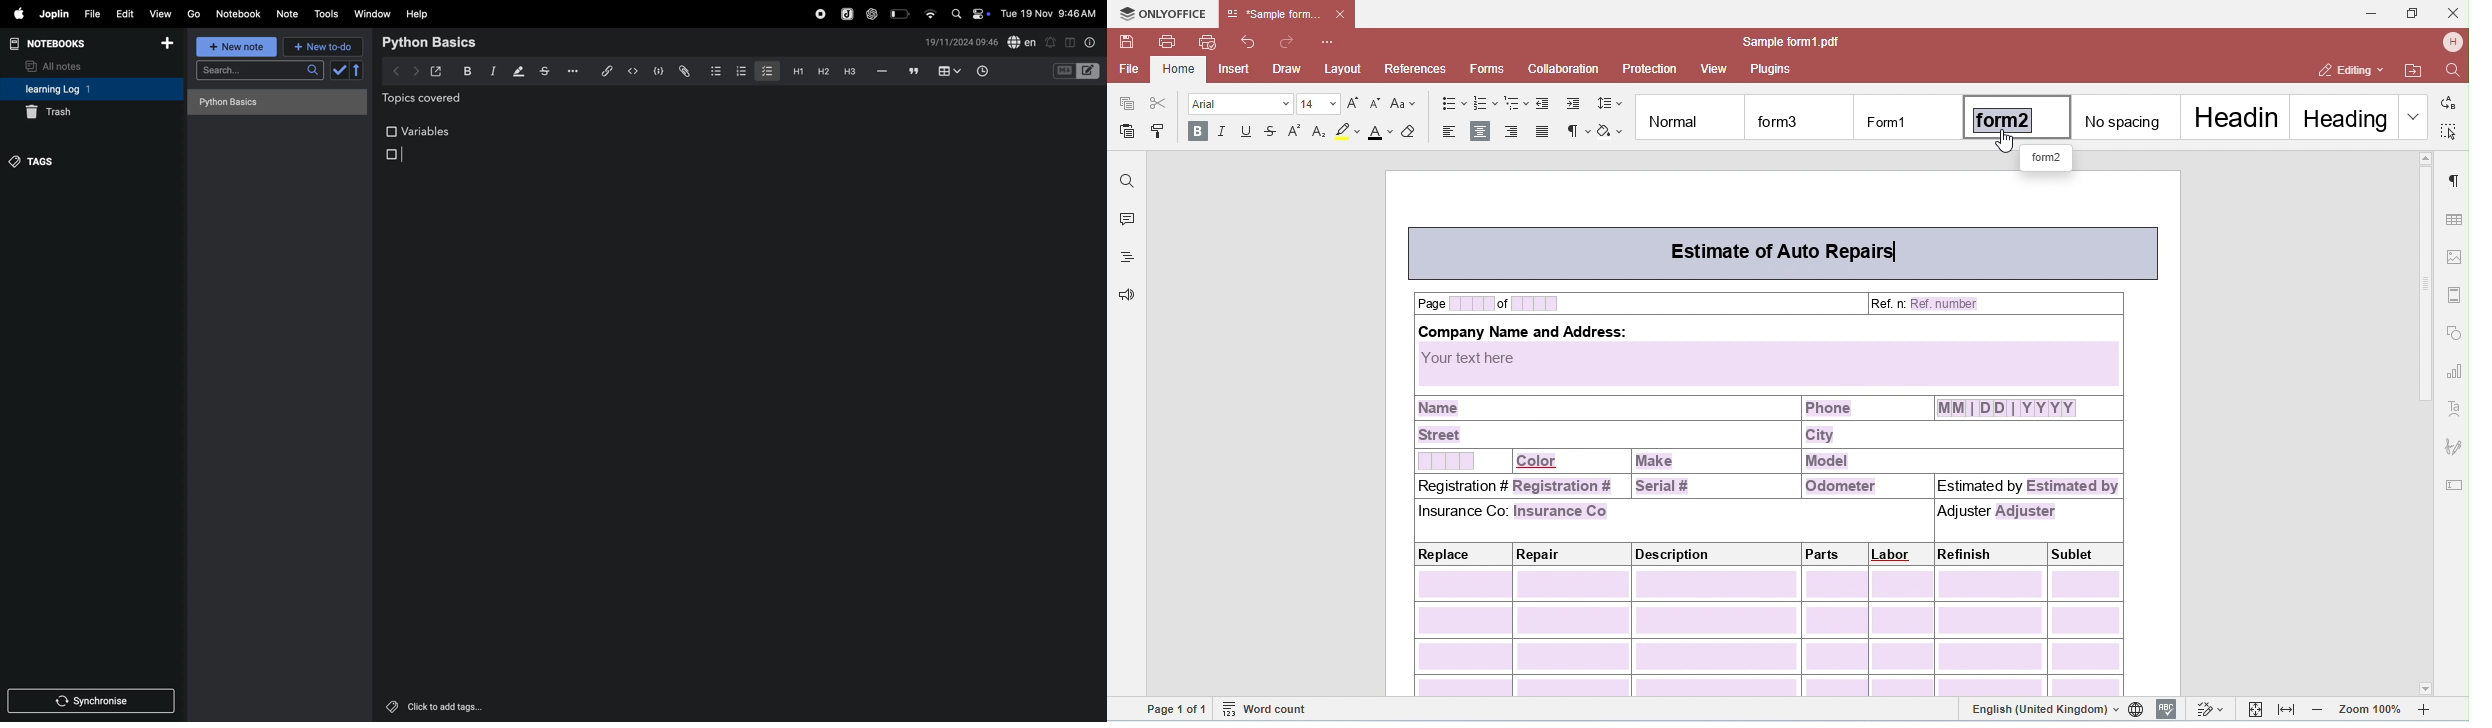 Image resolution: width=2492 pixels, height=728 pixels. What do you see at coordinates (606, 71) in the screenshot?
I see `hyper link` at bounding box center [606, 71].